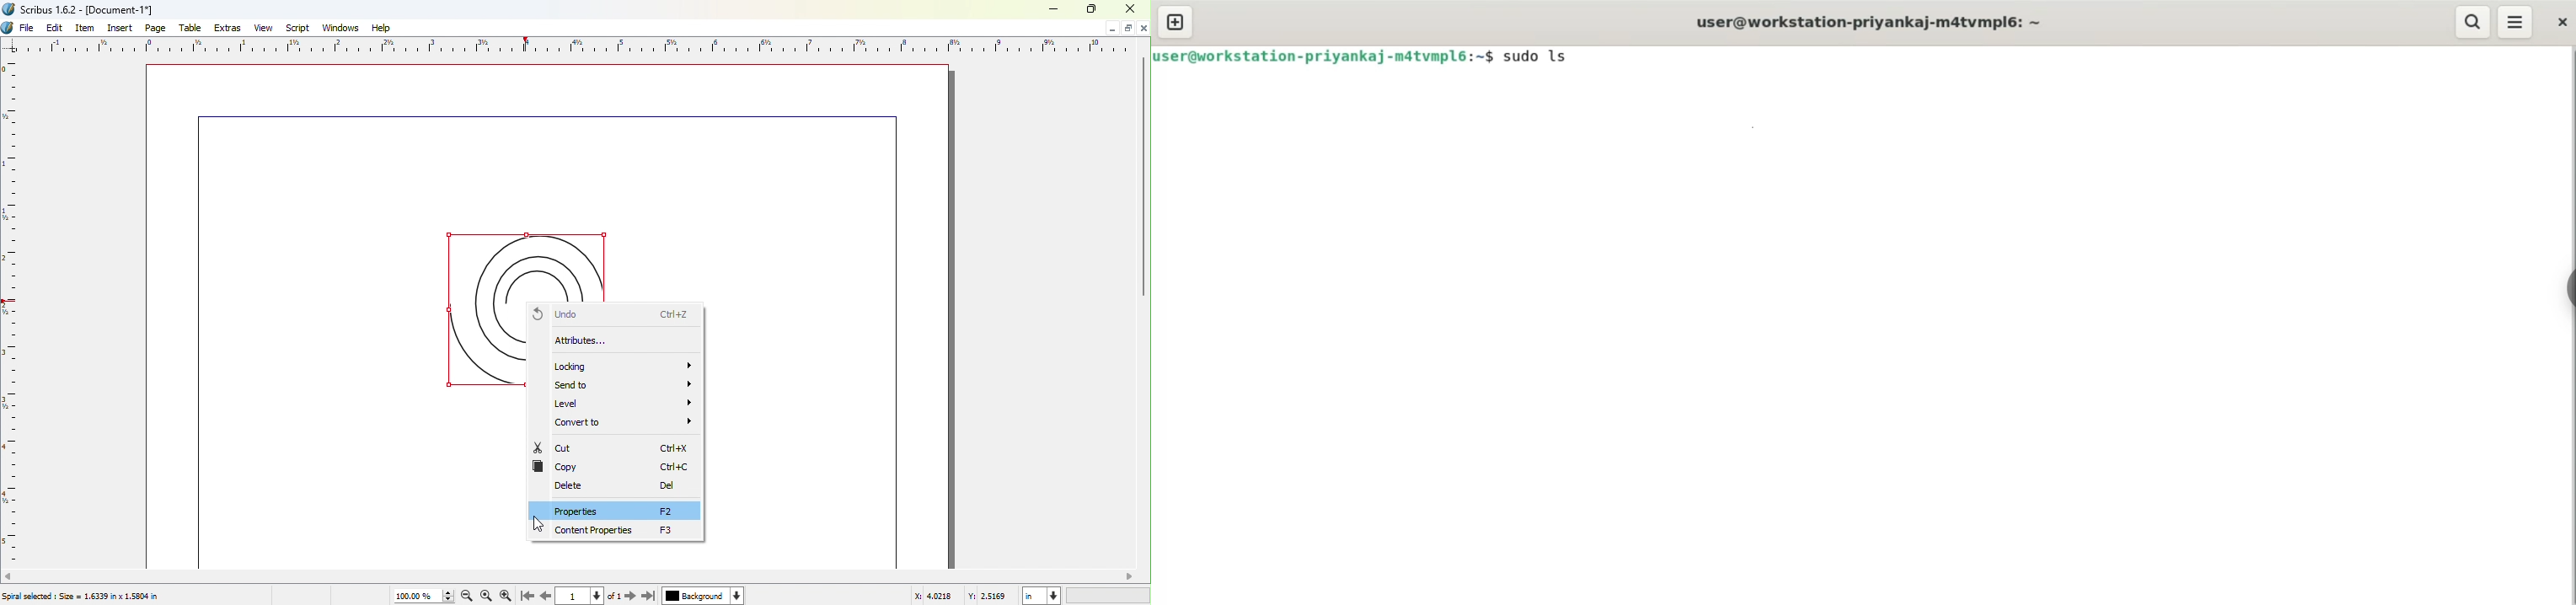  I want to click on decrease zoom , so click(447, 601).